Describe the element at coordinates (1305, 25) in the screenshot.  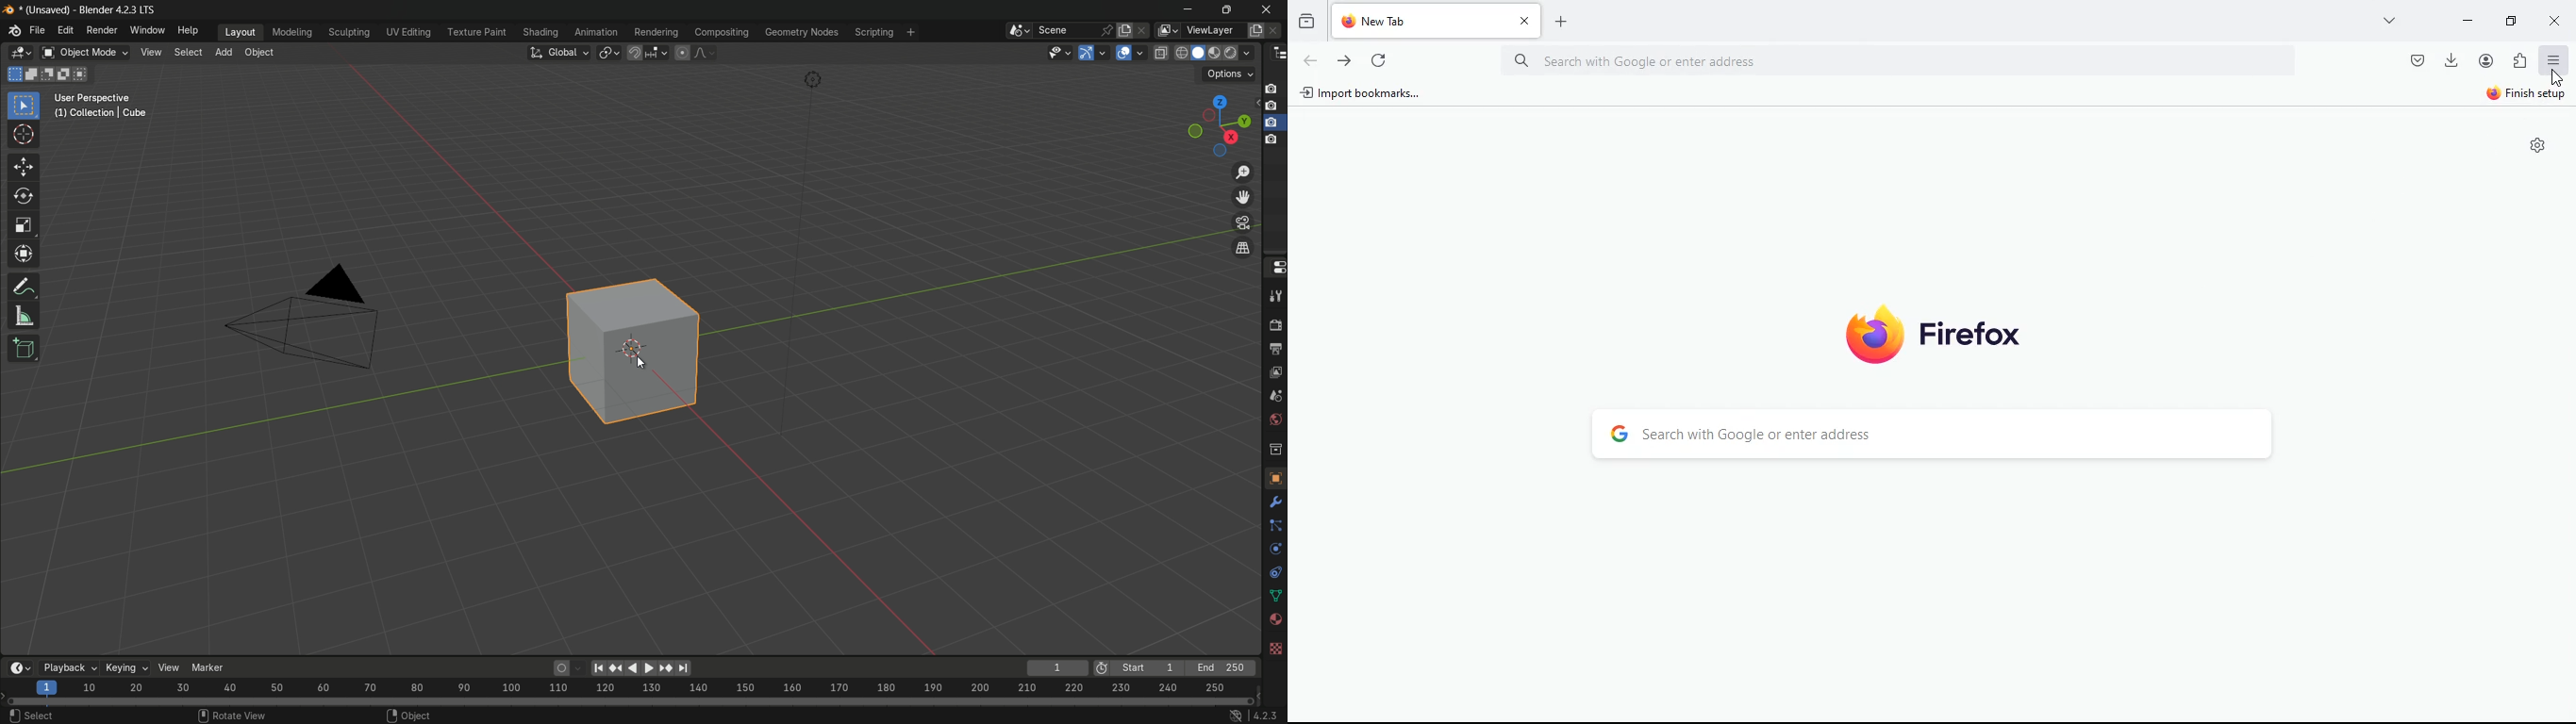
I see `history` at that location.